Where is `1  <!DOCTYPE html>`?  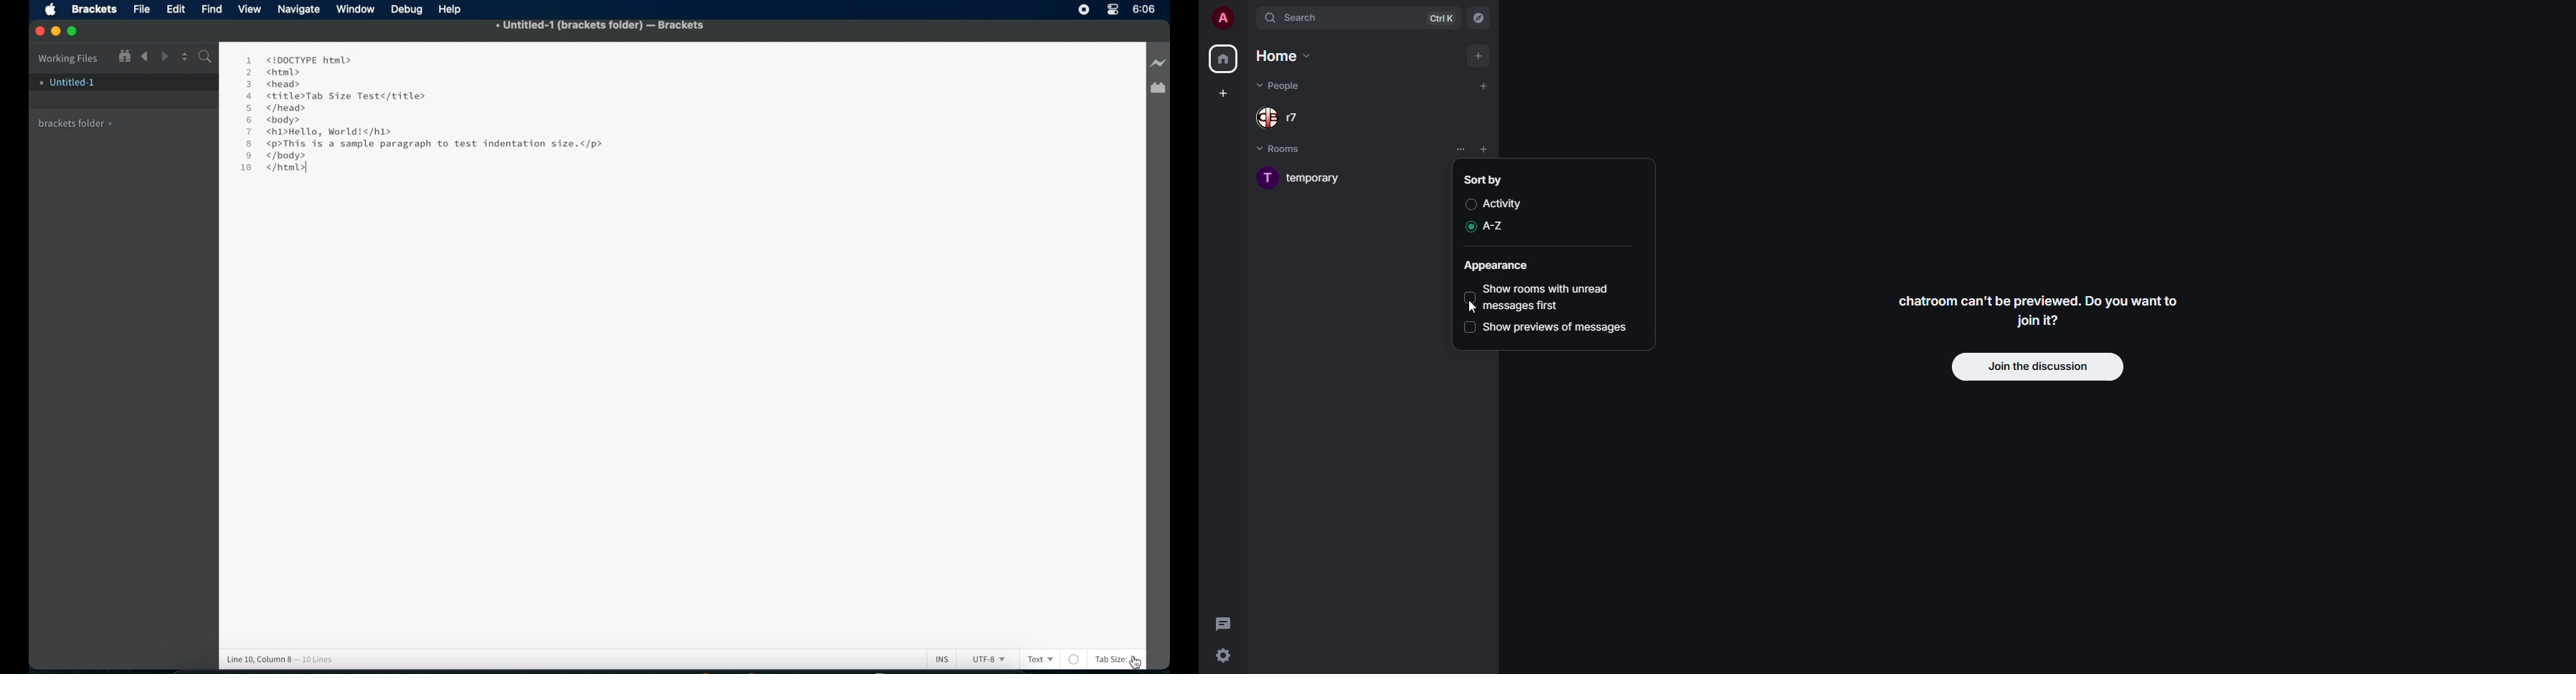 1  <!DOCTYPE html> is located at coordinates (298, 59).